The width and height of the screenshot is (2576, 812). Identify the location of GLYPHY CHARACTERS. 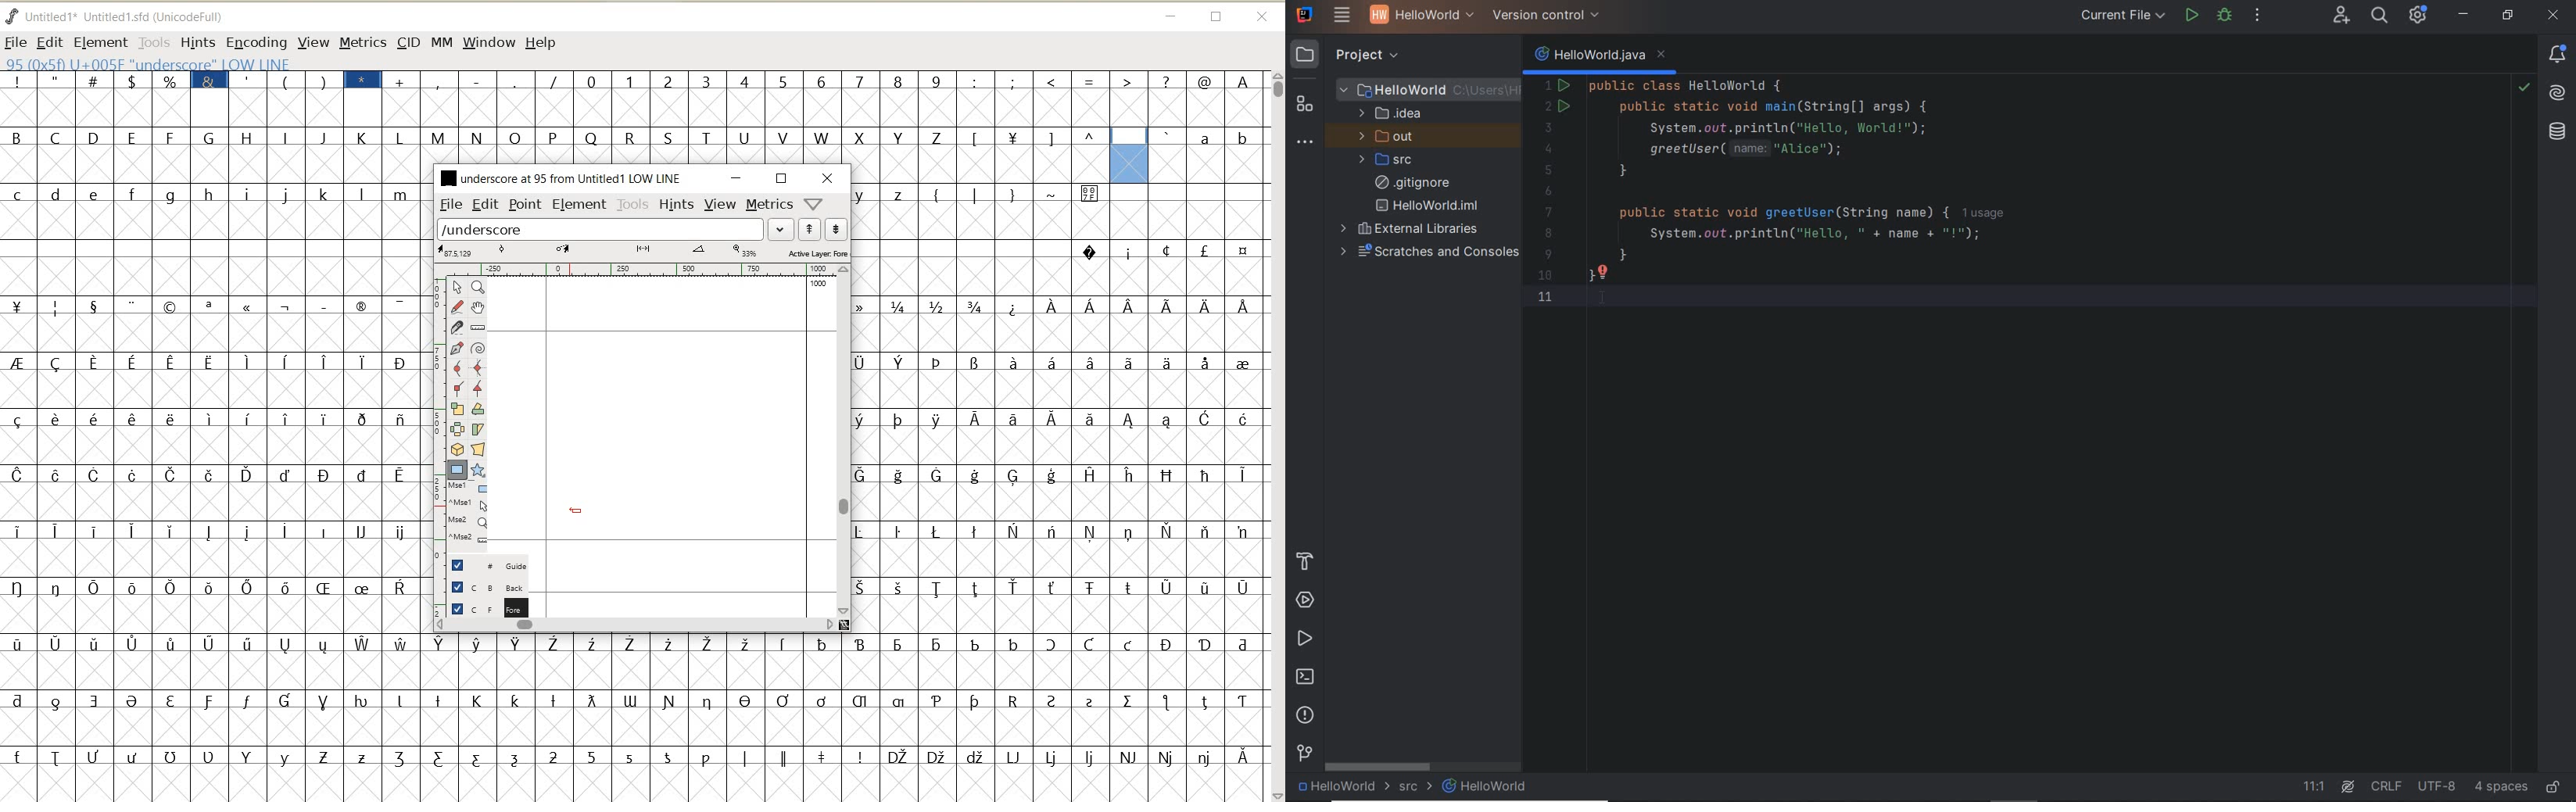
(979, 453).